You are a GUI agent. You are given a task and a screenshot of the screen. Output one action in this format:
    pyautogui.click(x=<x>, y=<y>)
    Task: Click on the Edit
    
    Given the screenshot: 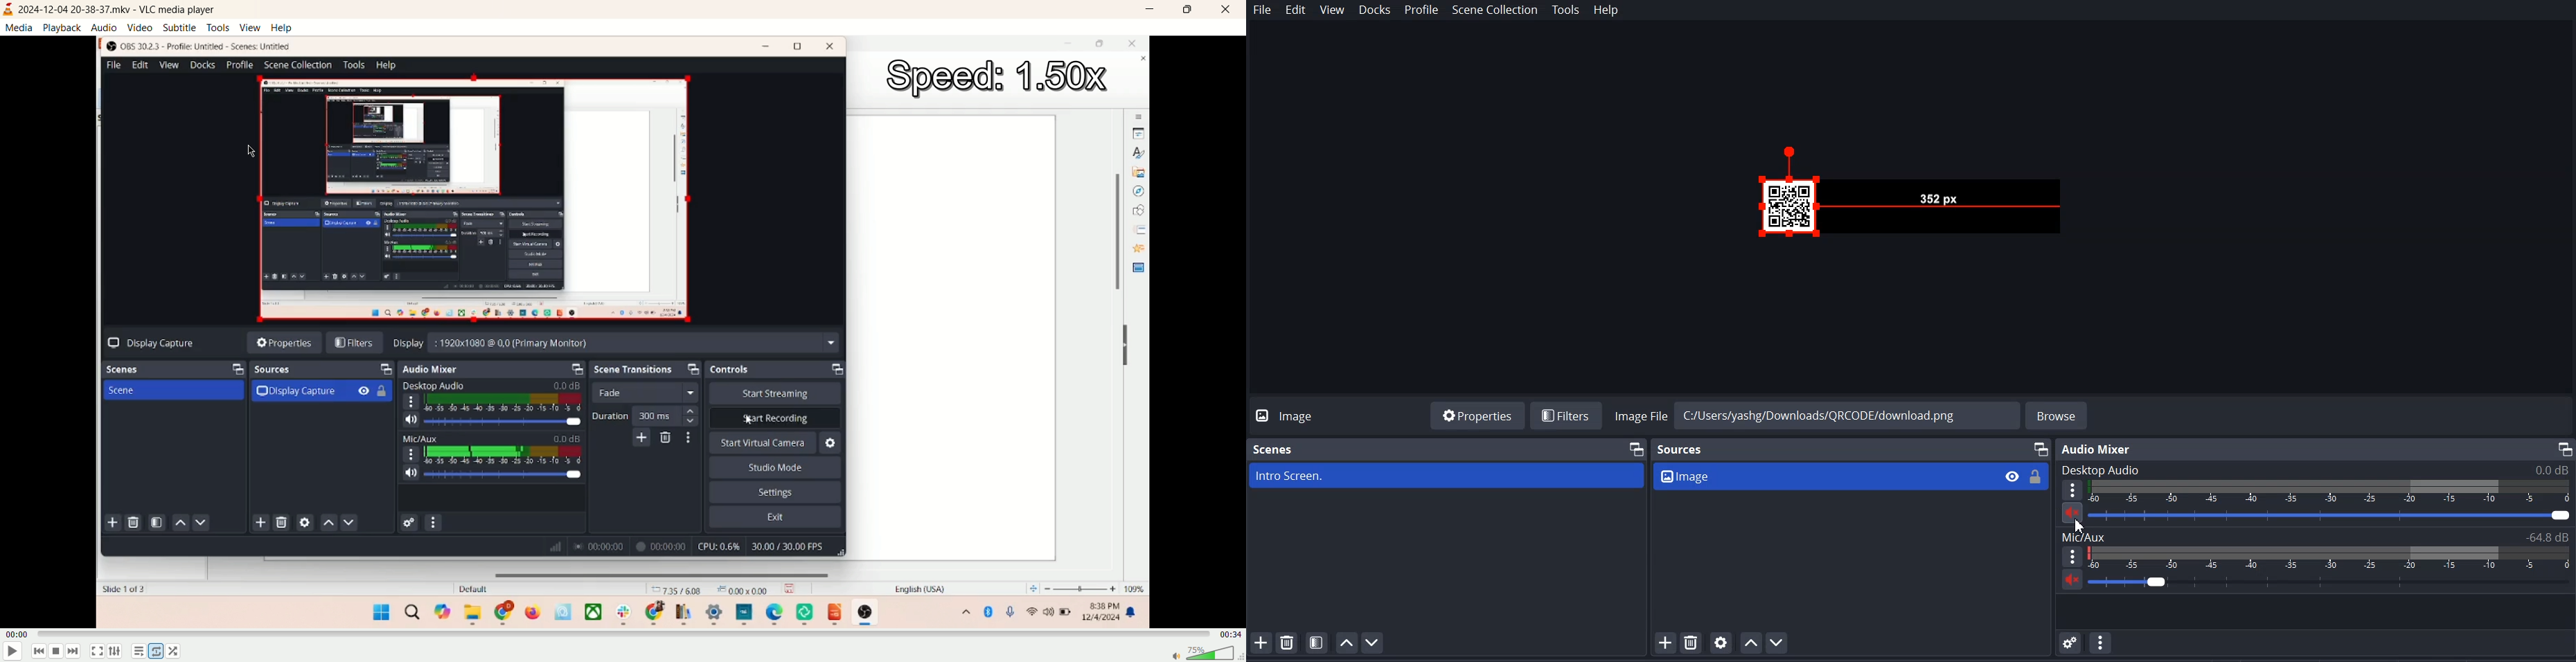 What is the action you would take?
    pyautogui.click(x=1295, y=10)
    